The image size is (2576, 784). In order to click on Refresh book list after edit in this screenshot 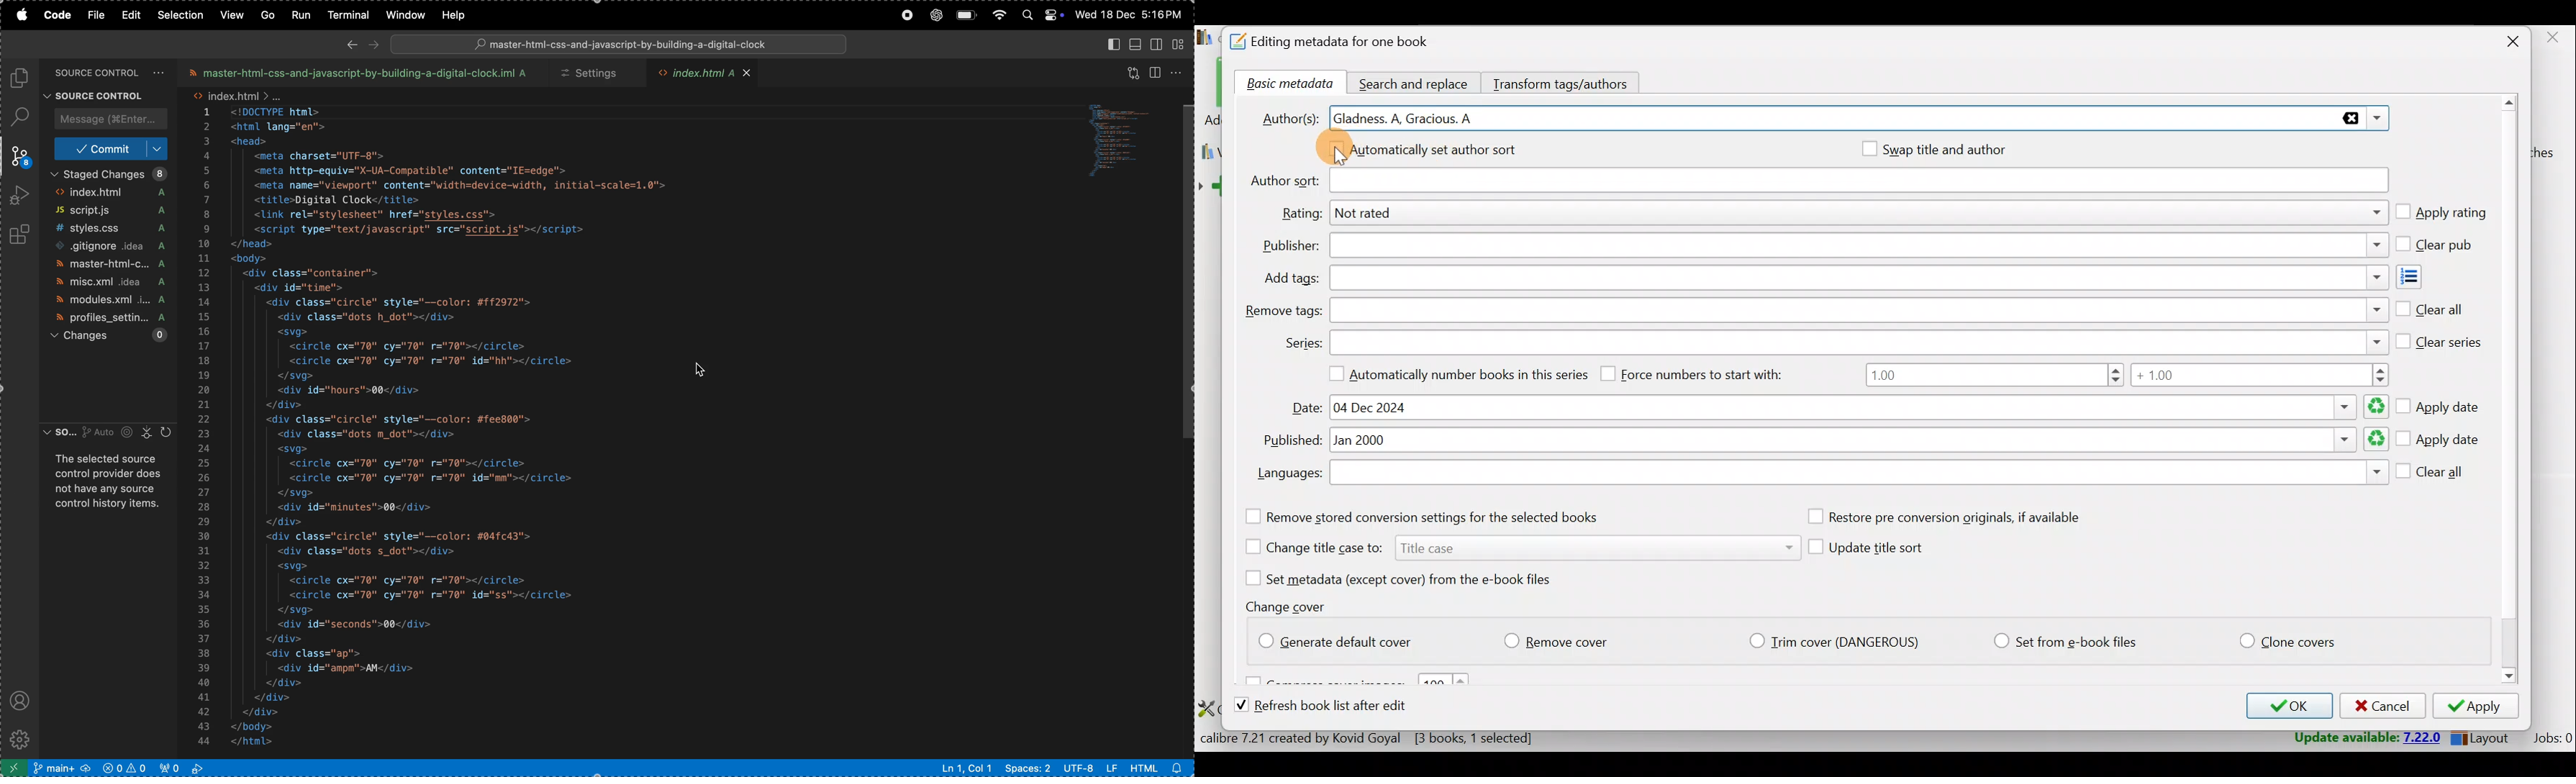, I will do `click(1334, 707)`.